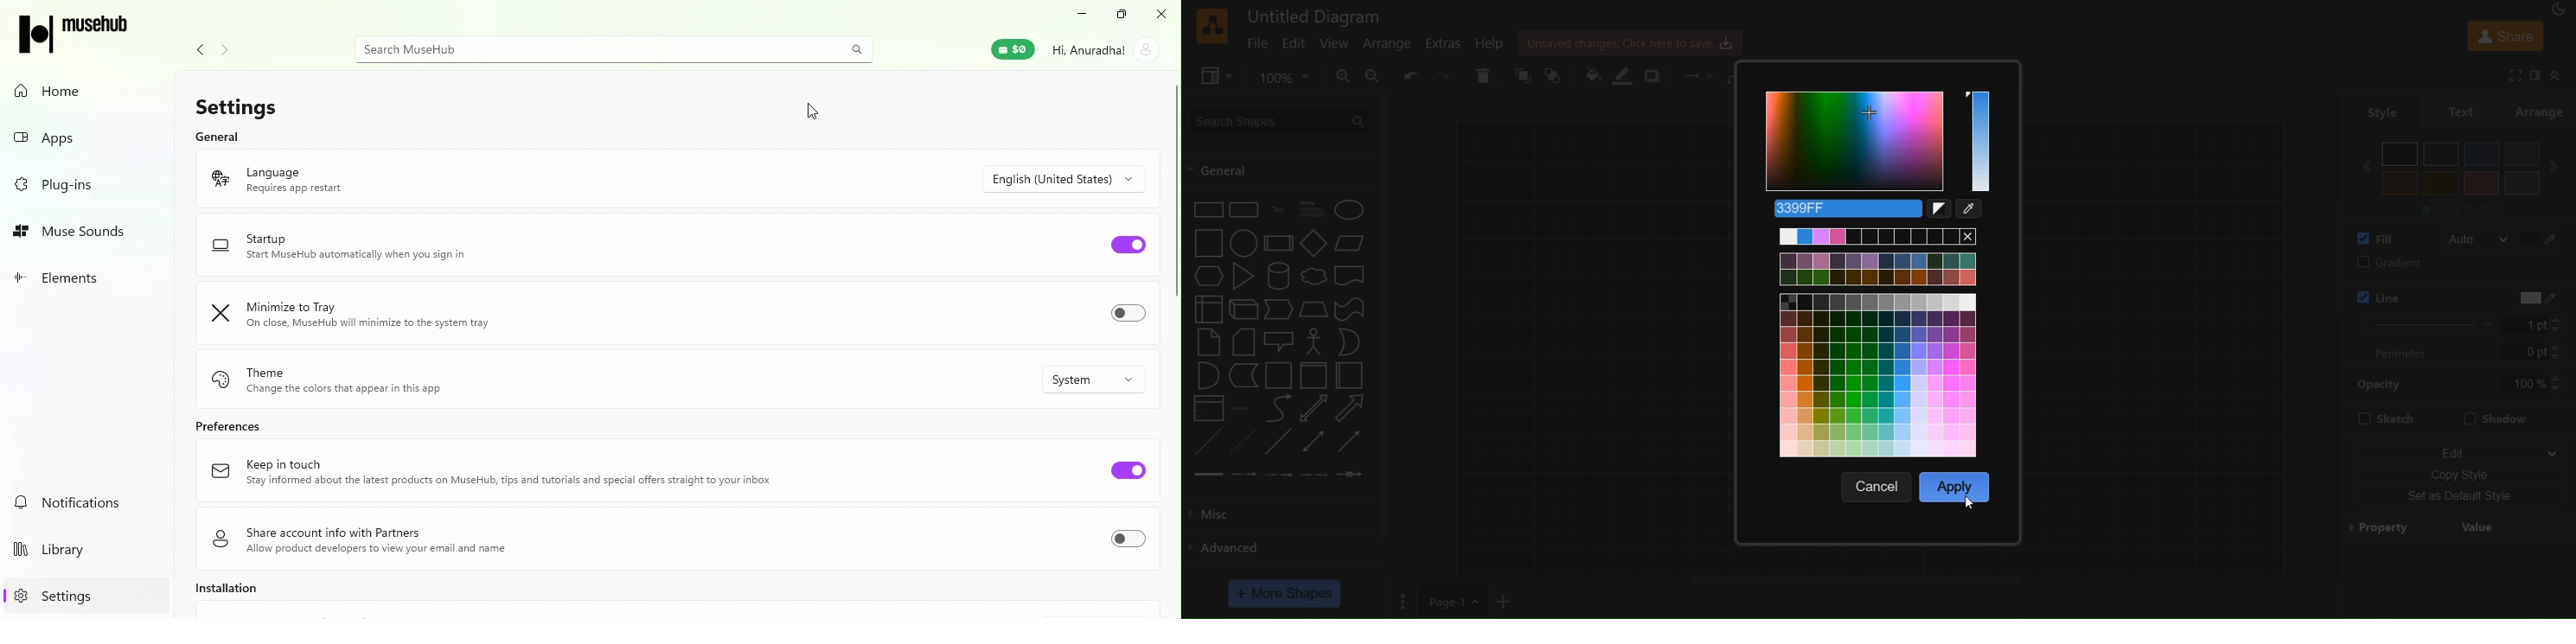 Image resolution: width=2576 pixels, height=644 pixels. I want to click on dashed line, so click(1204, 441).